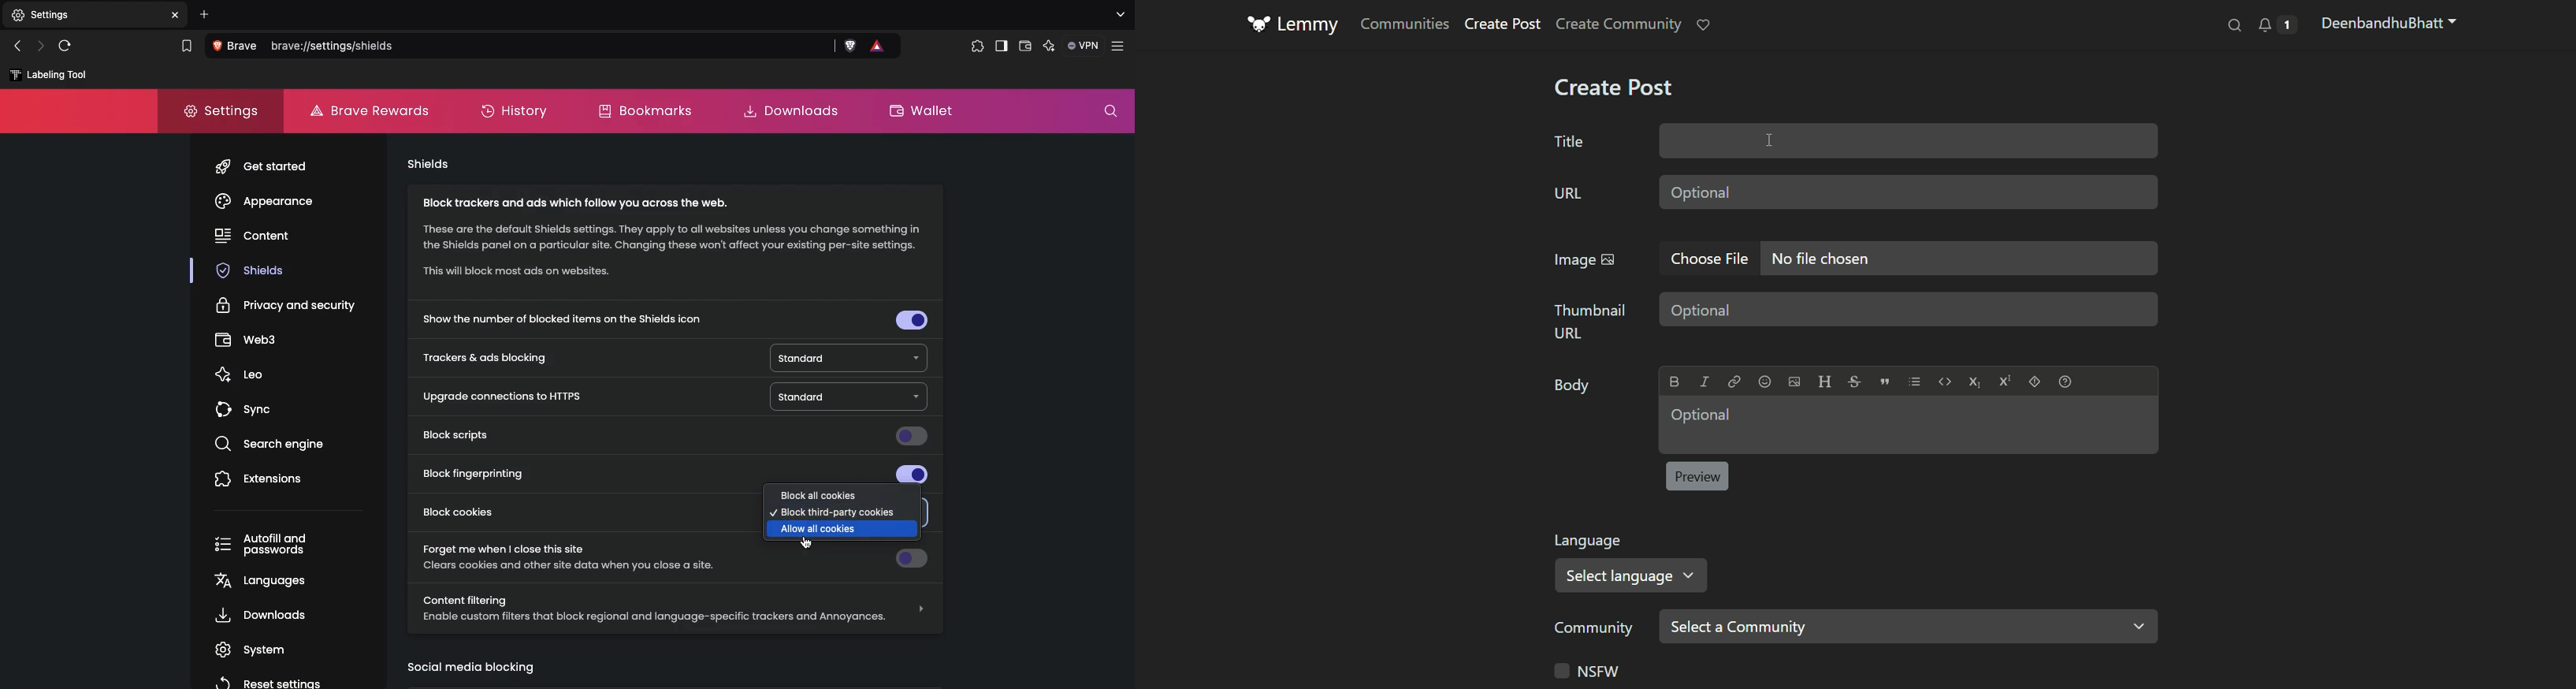 The height and width of the screenshot is (700, 2576). I want to click on customize and control brave, so click(1120, 45).